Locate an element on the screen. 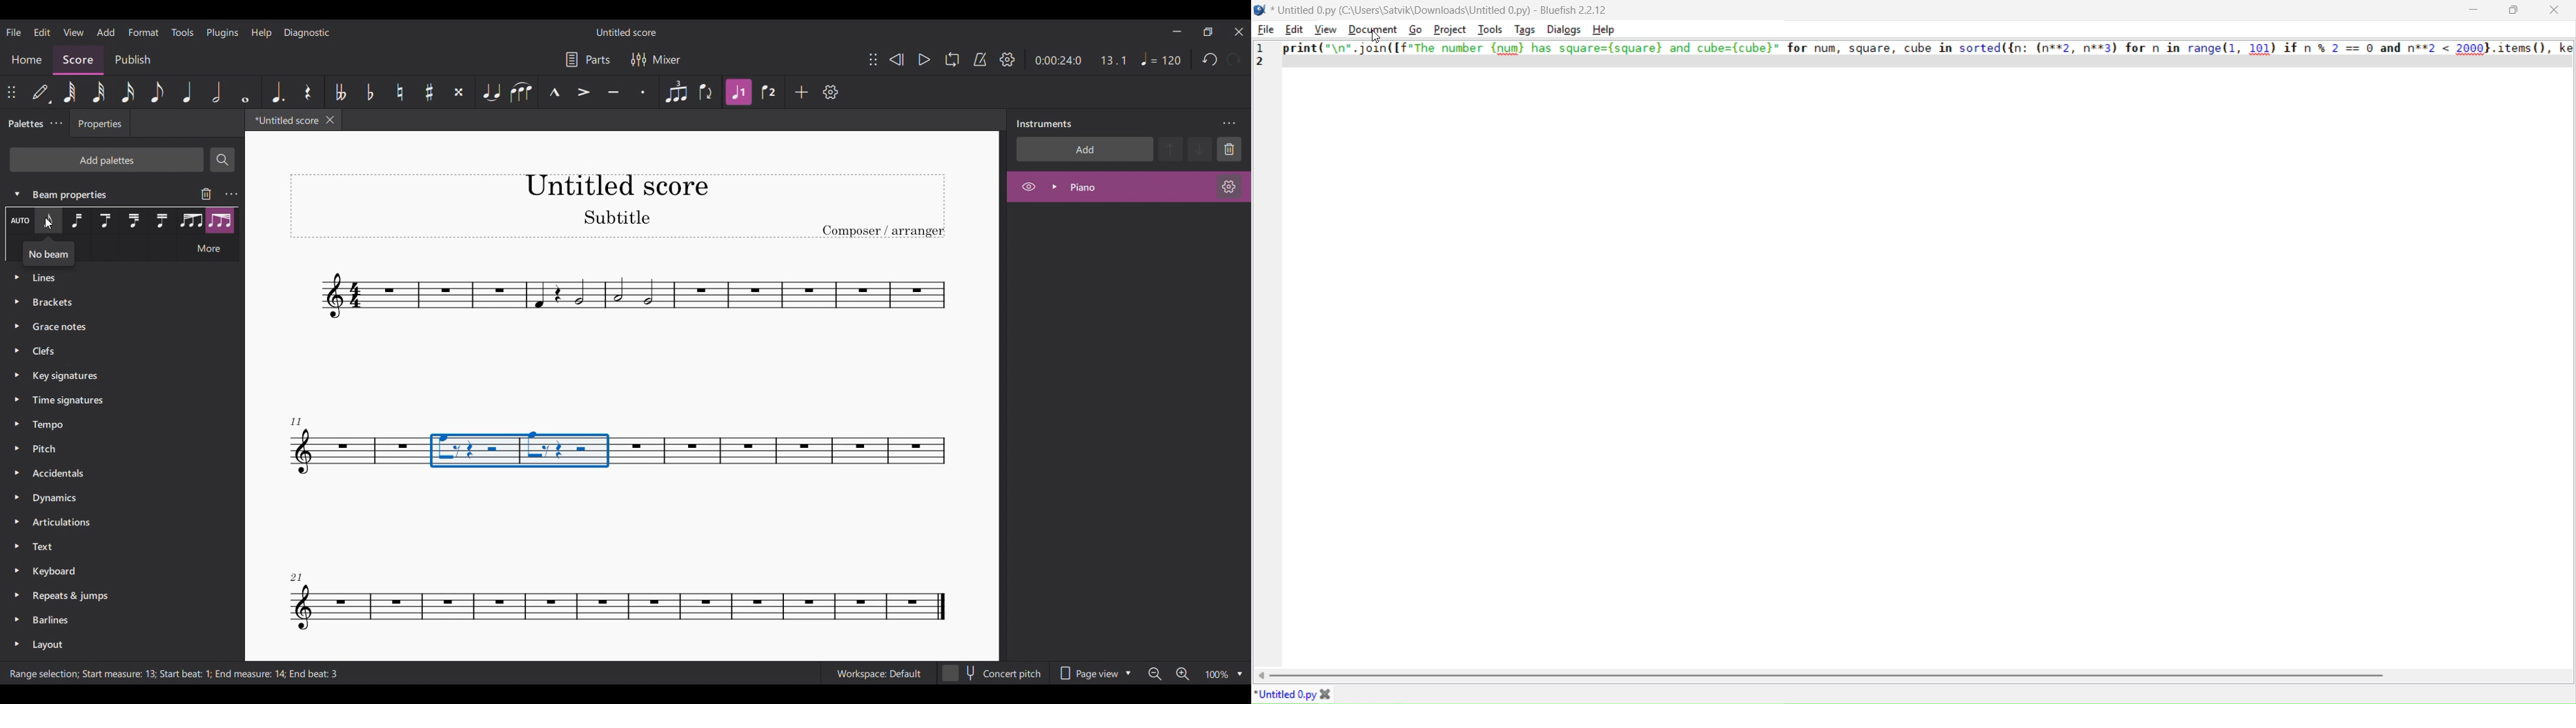  Score title, sub-title and composer / arranger is located at coordinates (617, 206).